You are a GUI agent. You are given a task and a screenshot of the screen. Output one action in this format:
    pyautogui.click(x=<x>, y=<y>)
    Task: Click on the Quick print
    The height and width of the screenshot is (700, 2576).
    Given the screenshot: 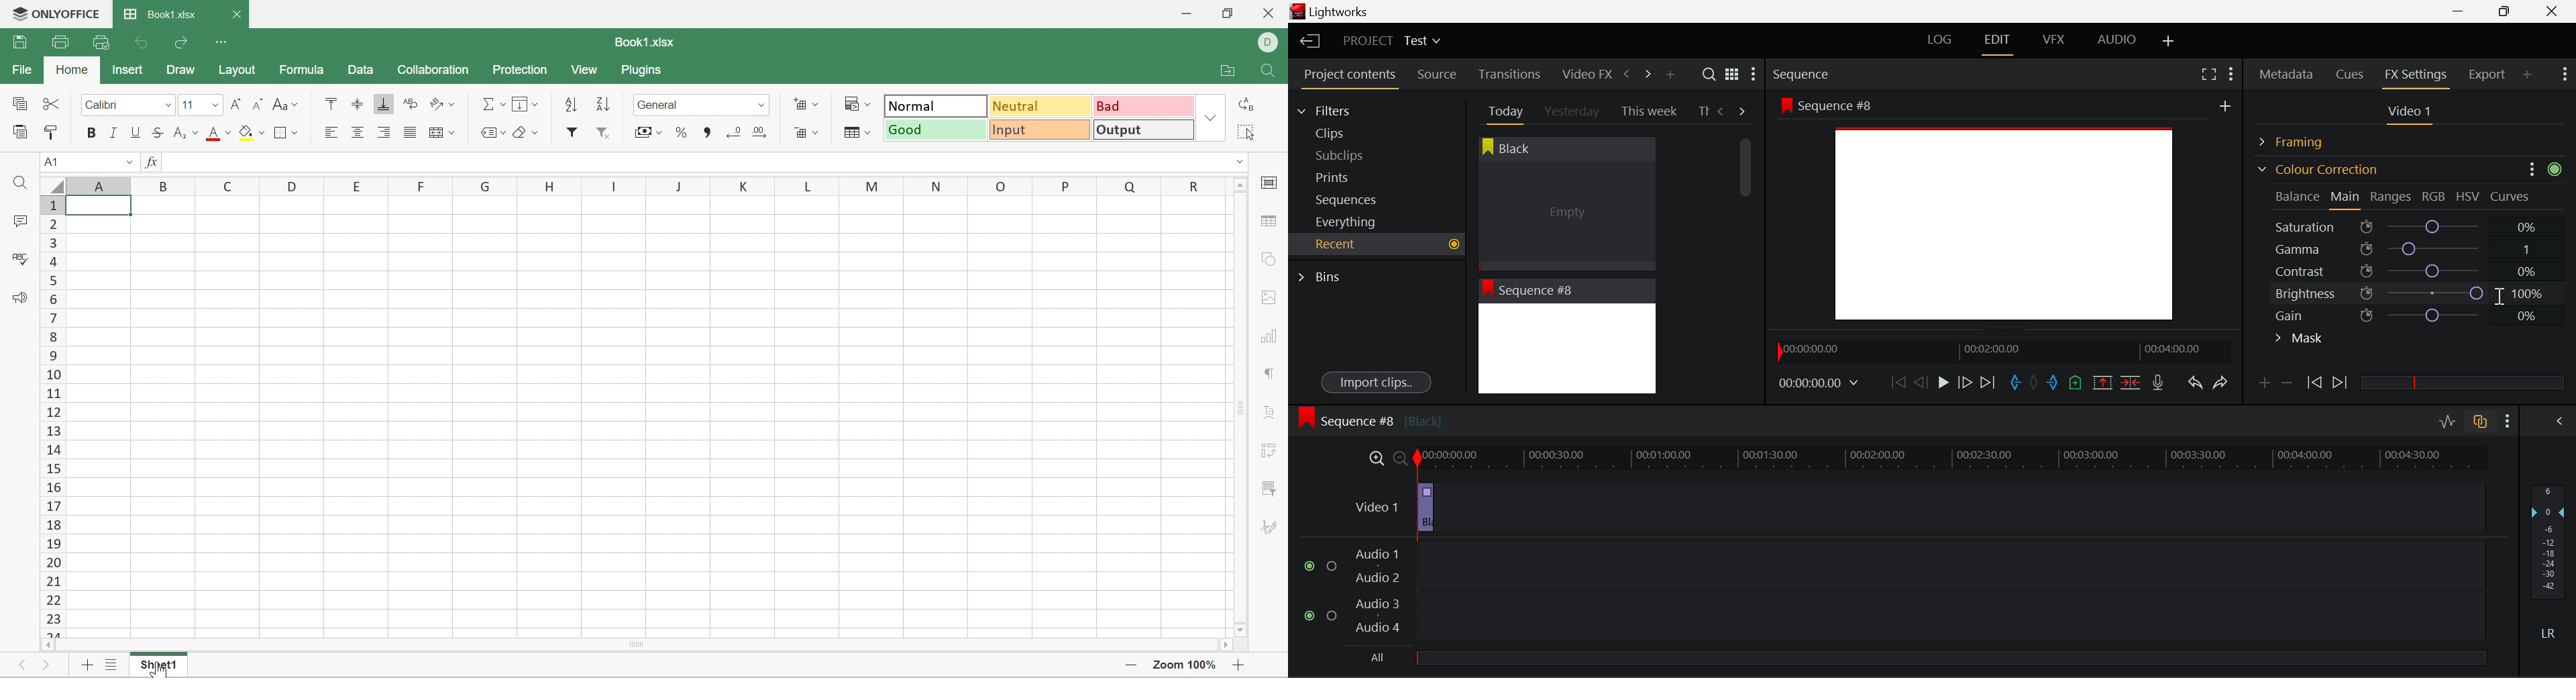 What is the action you would take?
    pyautogui.click(x=101, y=43)
    